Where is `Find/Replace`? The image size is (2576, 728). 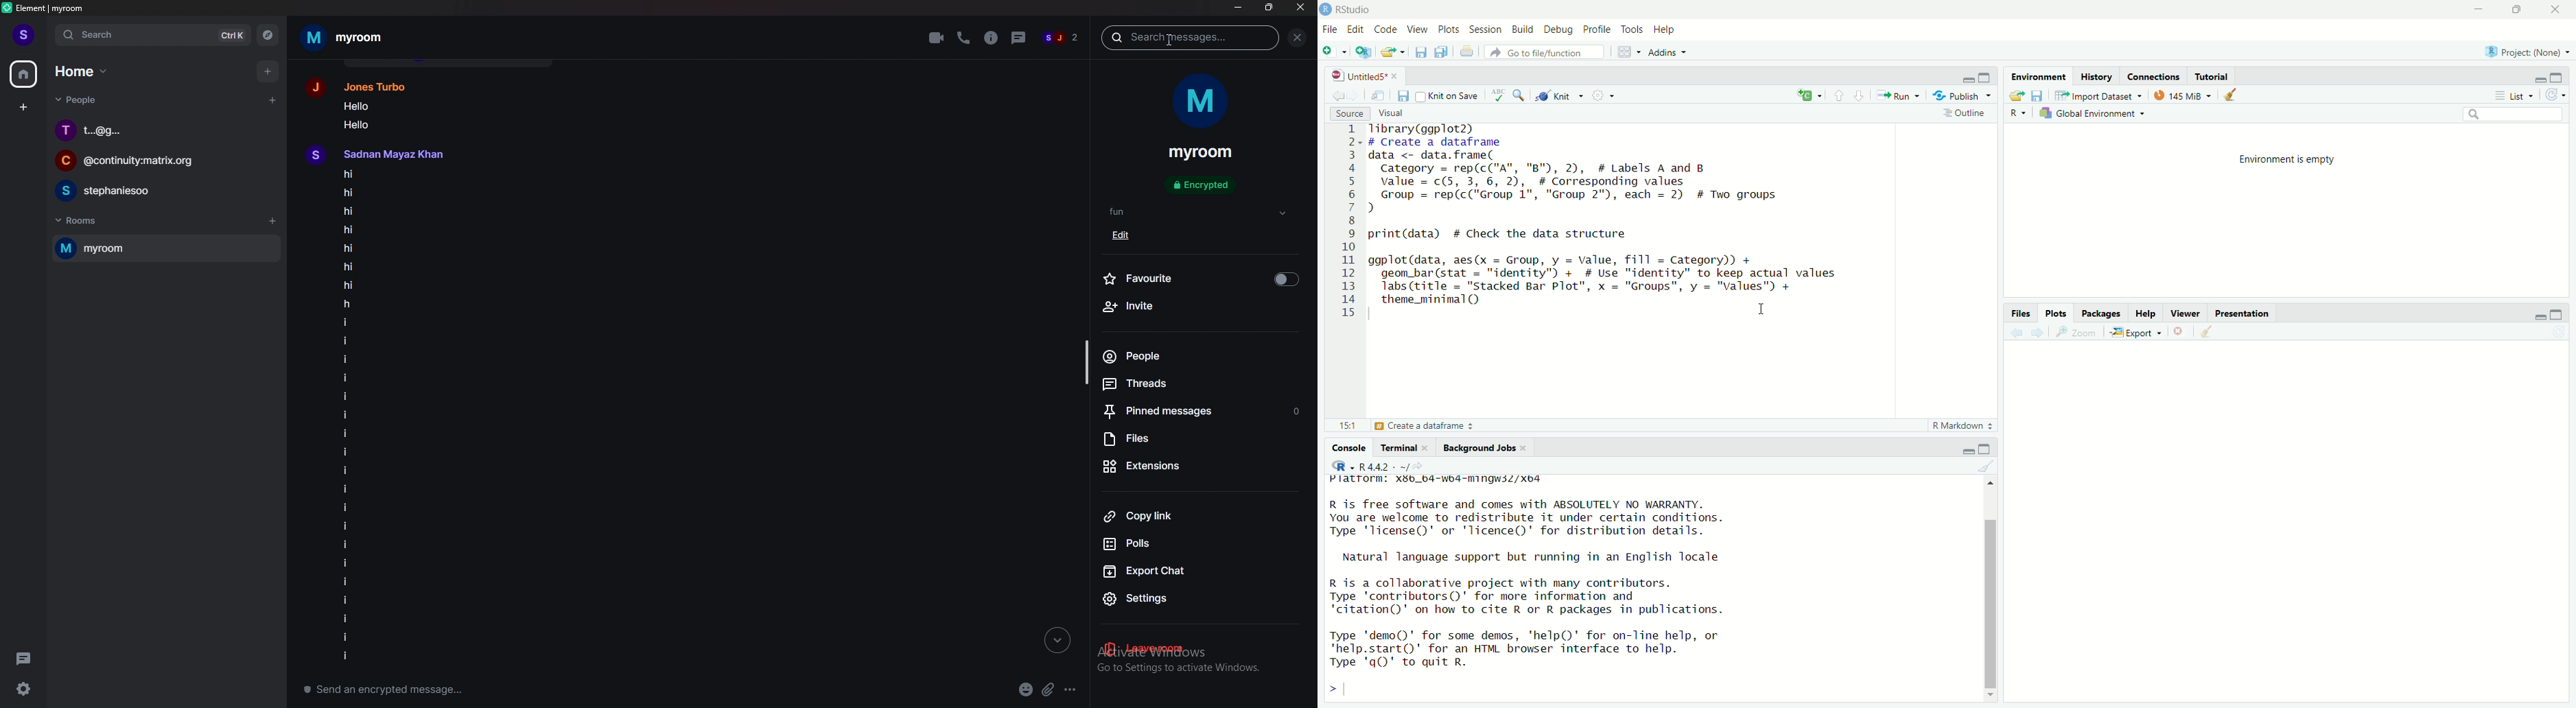 Find/Replace is located at coordinates (1519, 94).